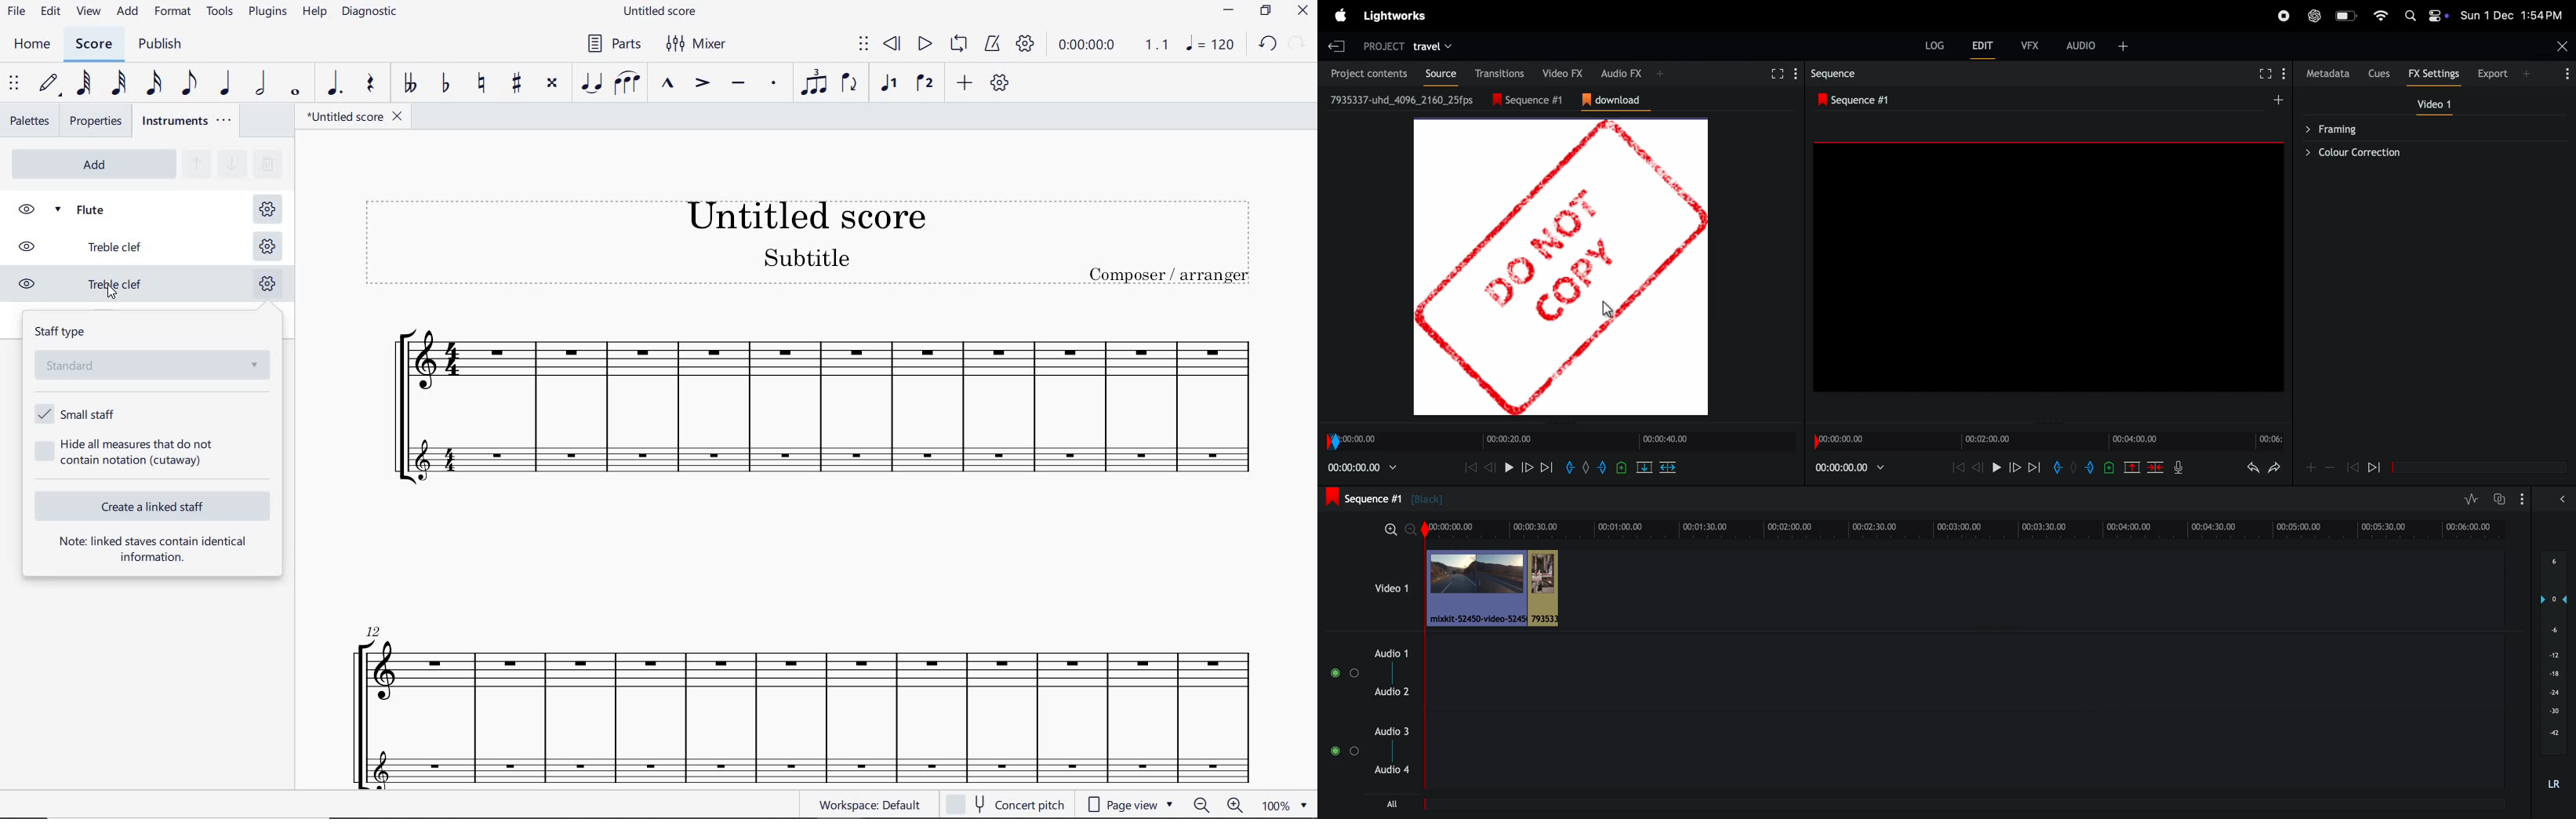 The height and width of the screenshot is (840, 2576). I want to click on FLIP DIRECTION, so click(850, 86).